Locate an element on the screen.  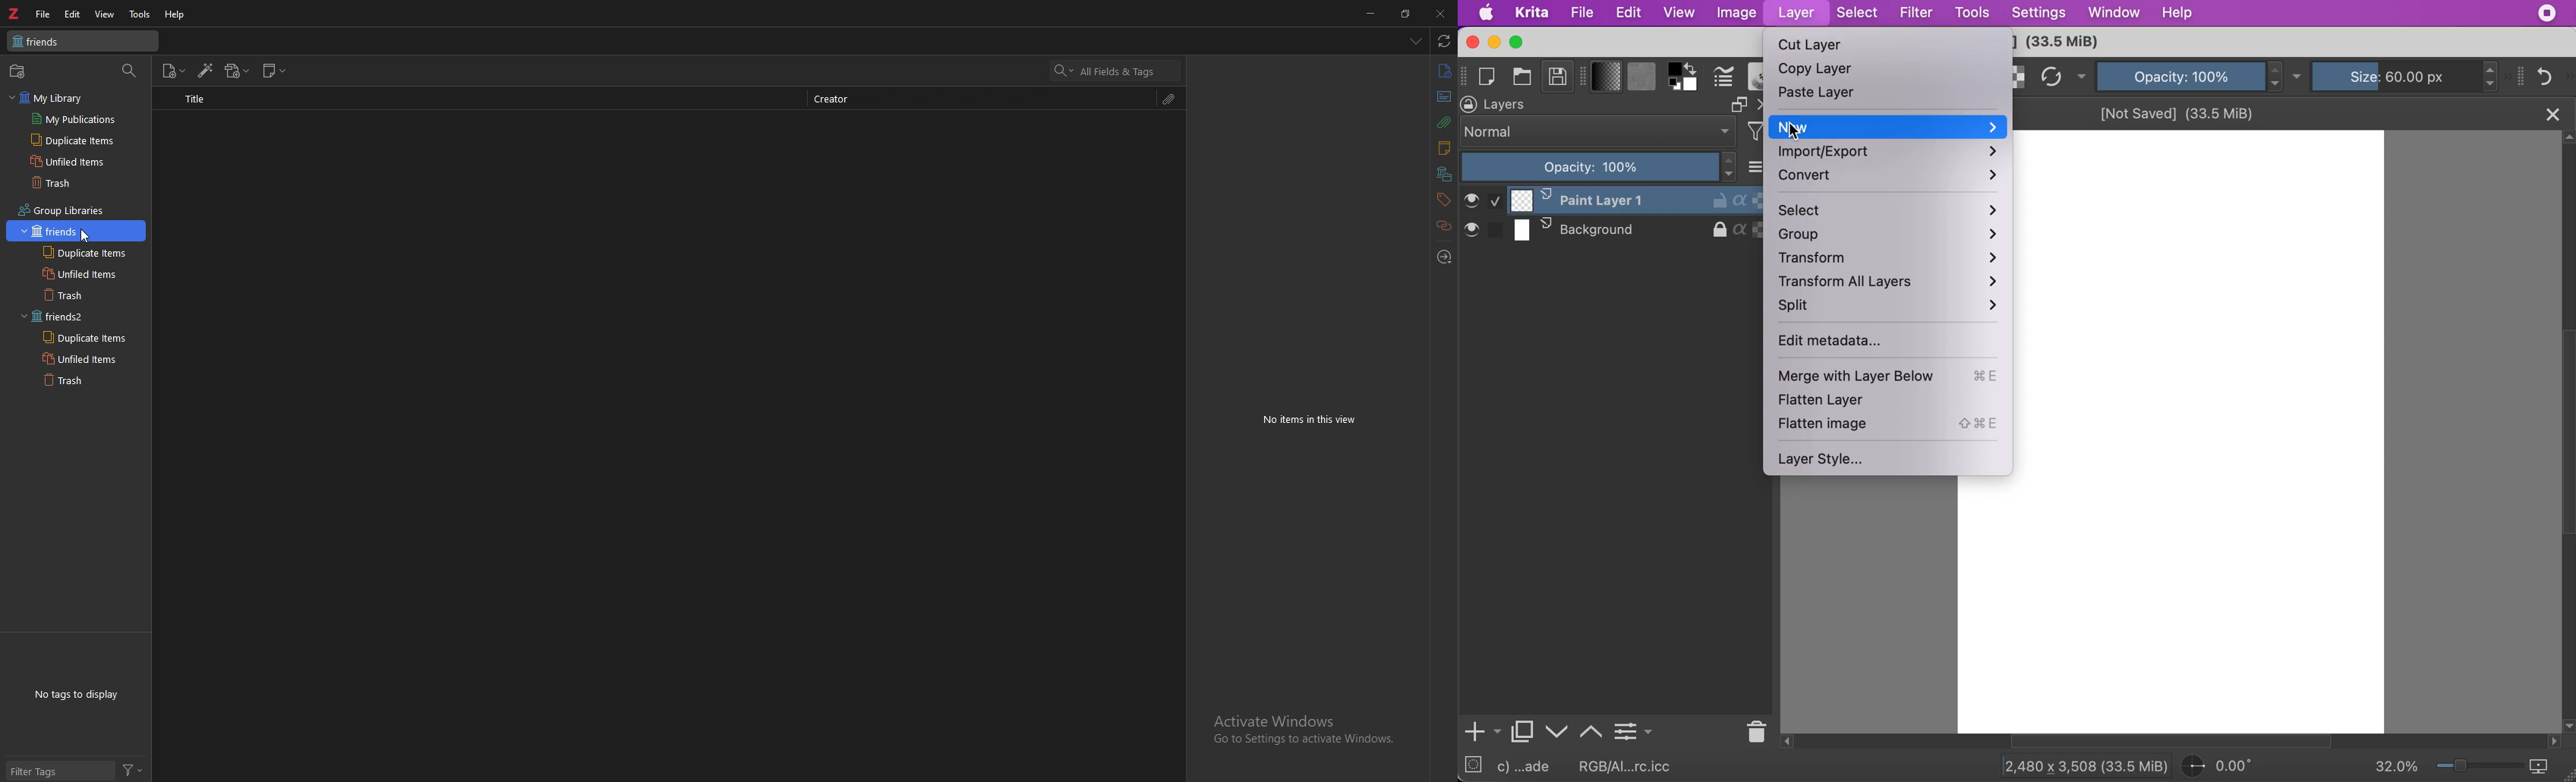
new is located at coordinates (1888, 127).